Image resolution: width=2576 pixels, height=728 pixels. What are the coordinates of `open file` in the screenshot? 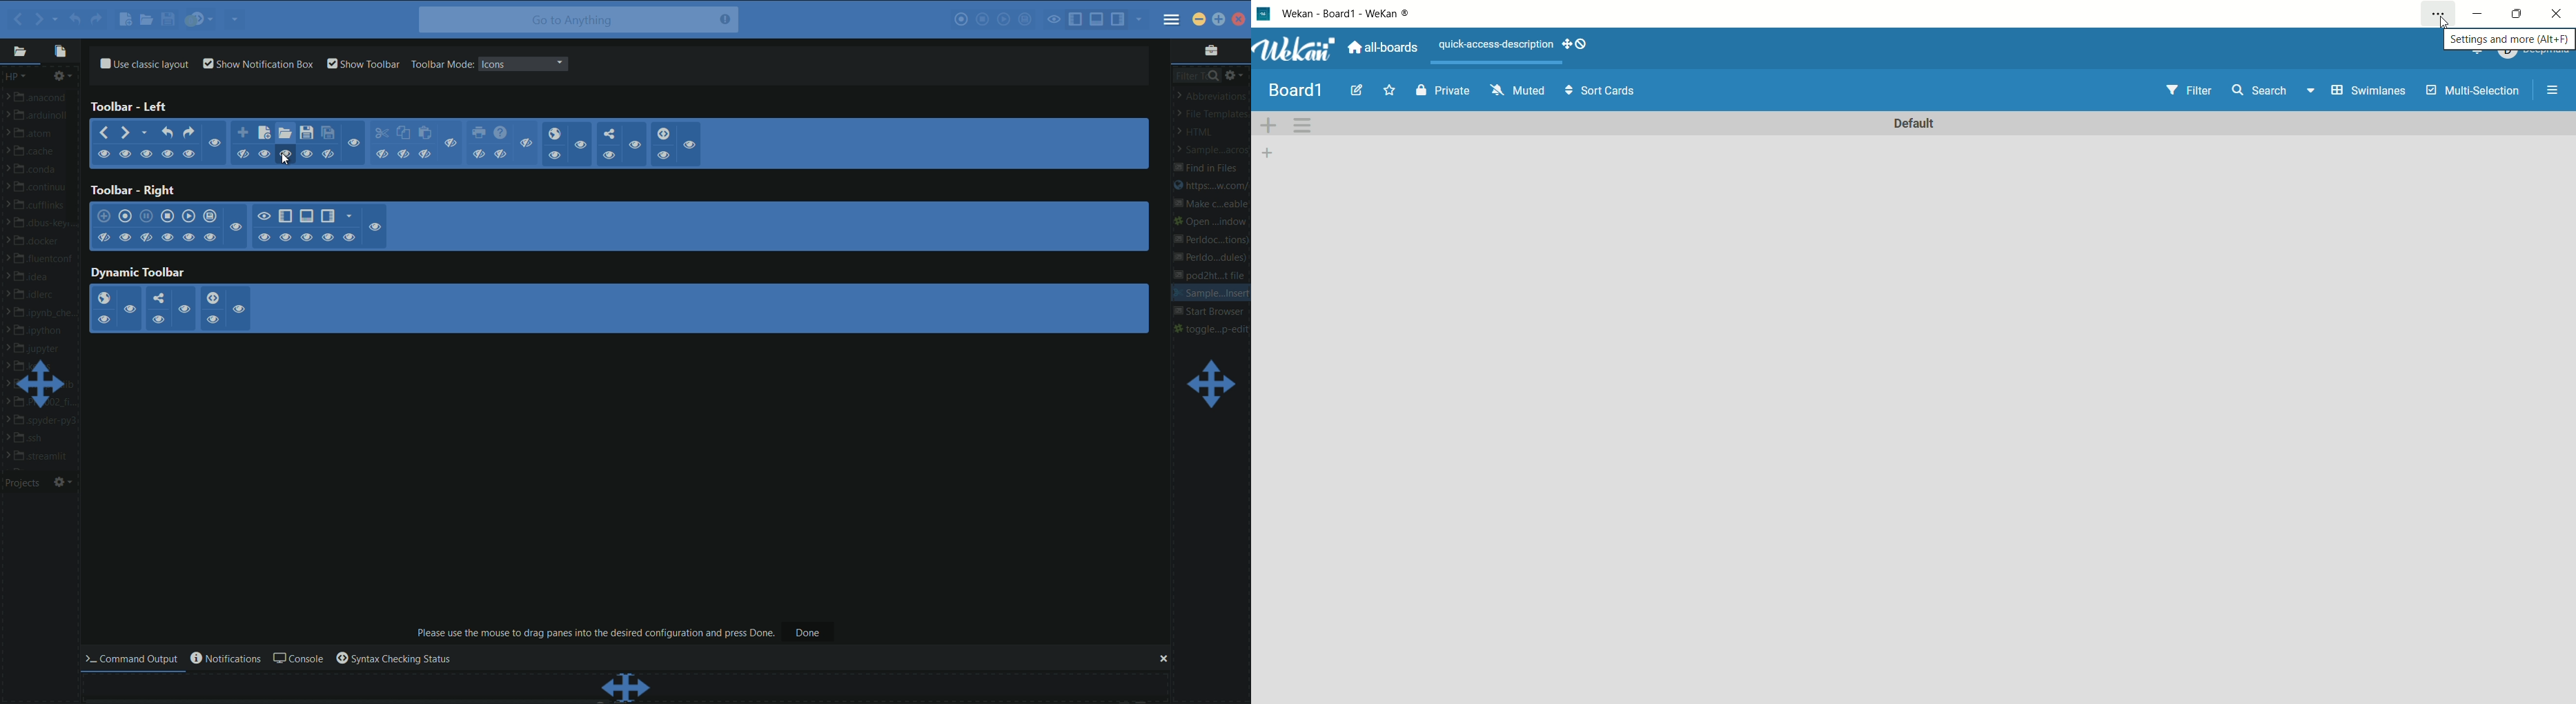 It's located at (285, 134).